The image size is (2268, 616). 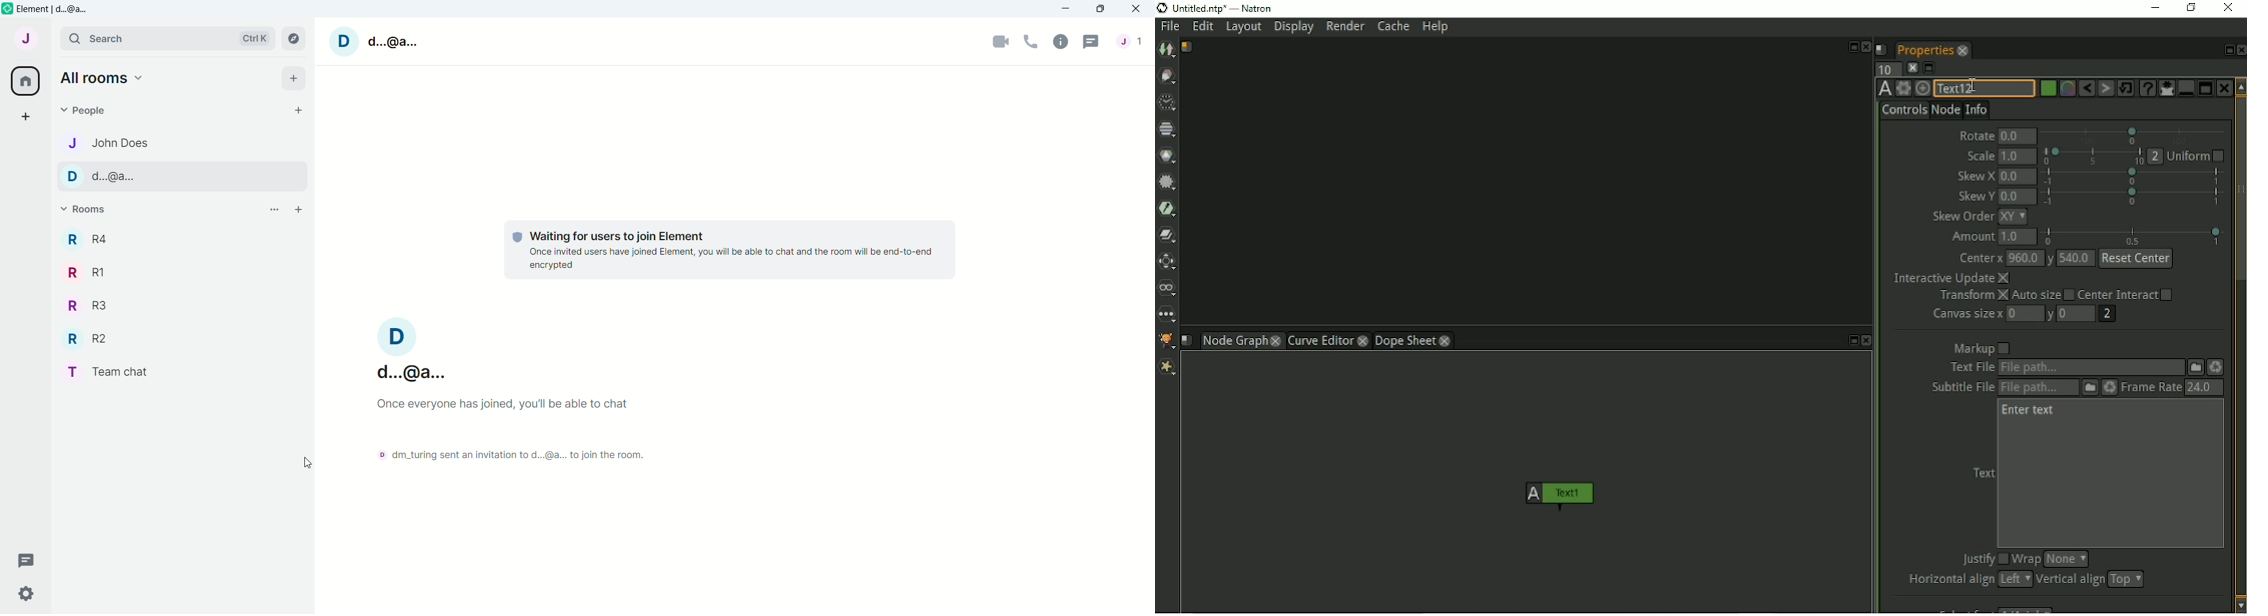 I want to click on People, so click(x=1135, y=41).